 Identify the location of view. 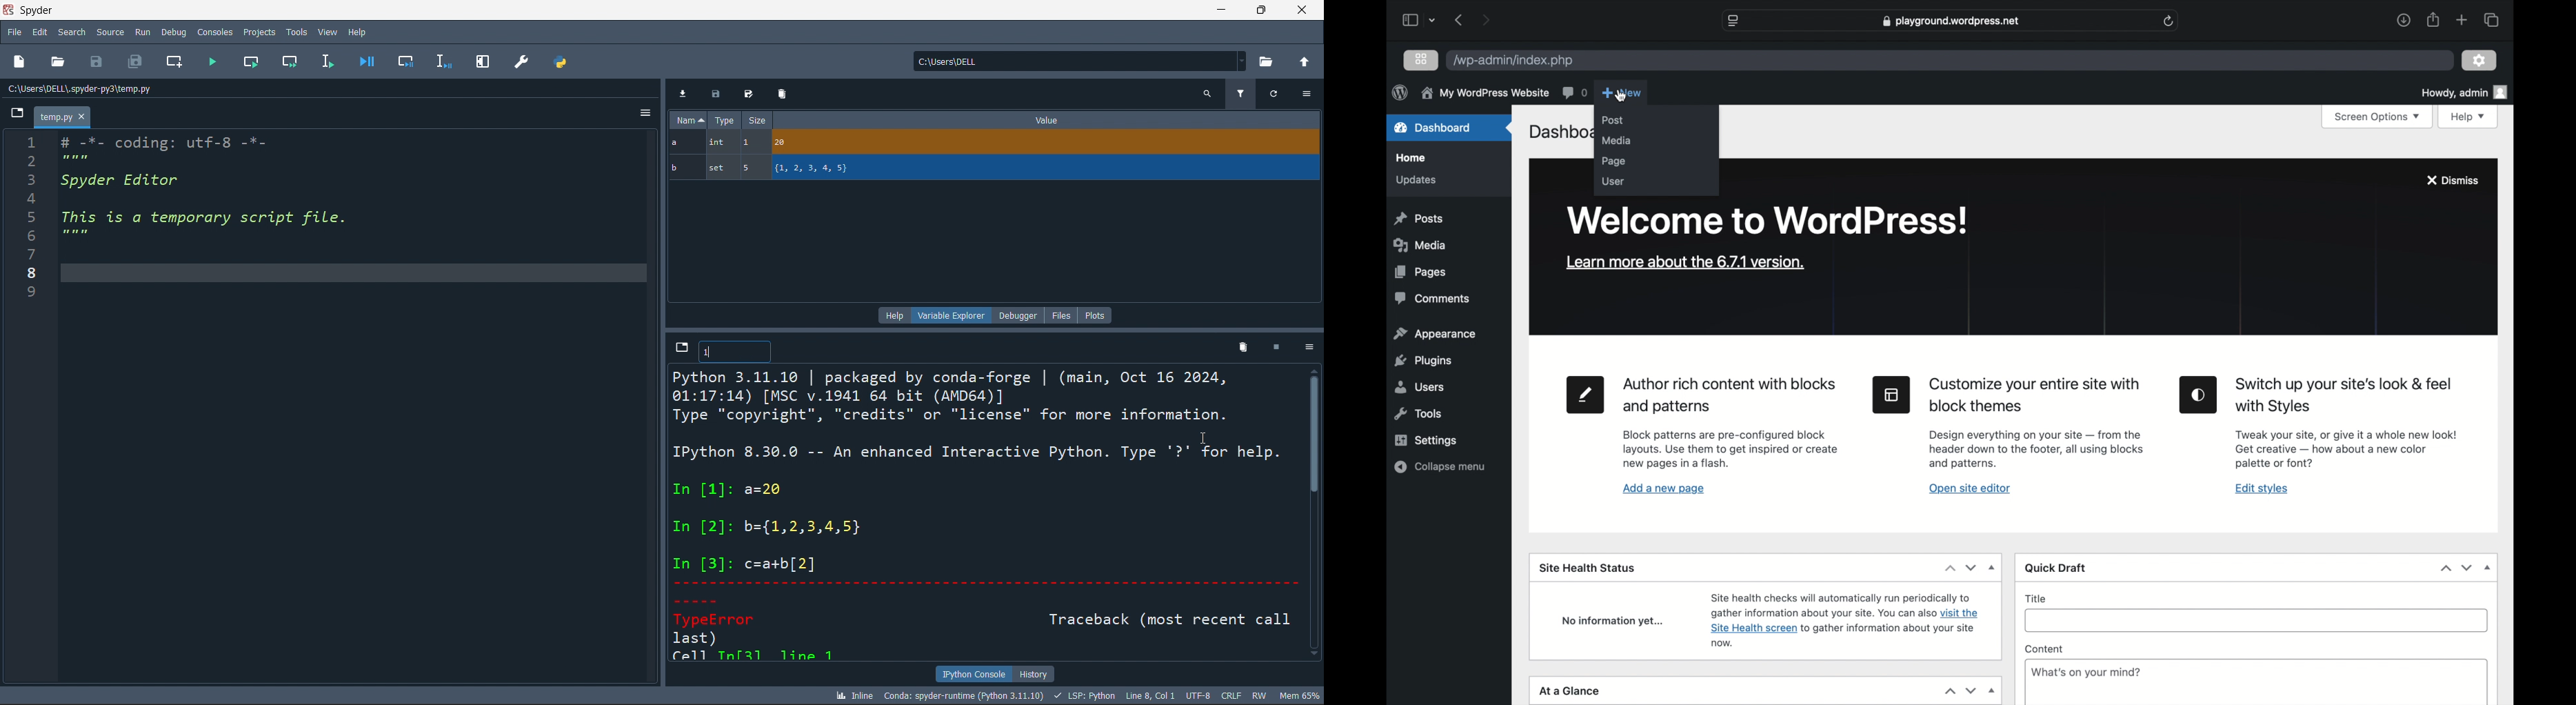
(327, 30).